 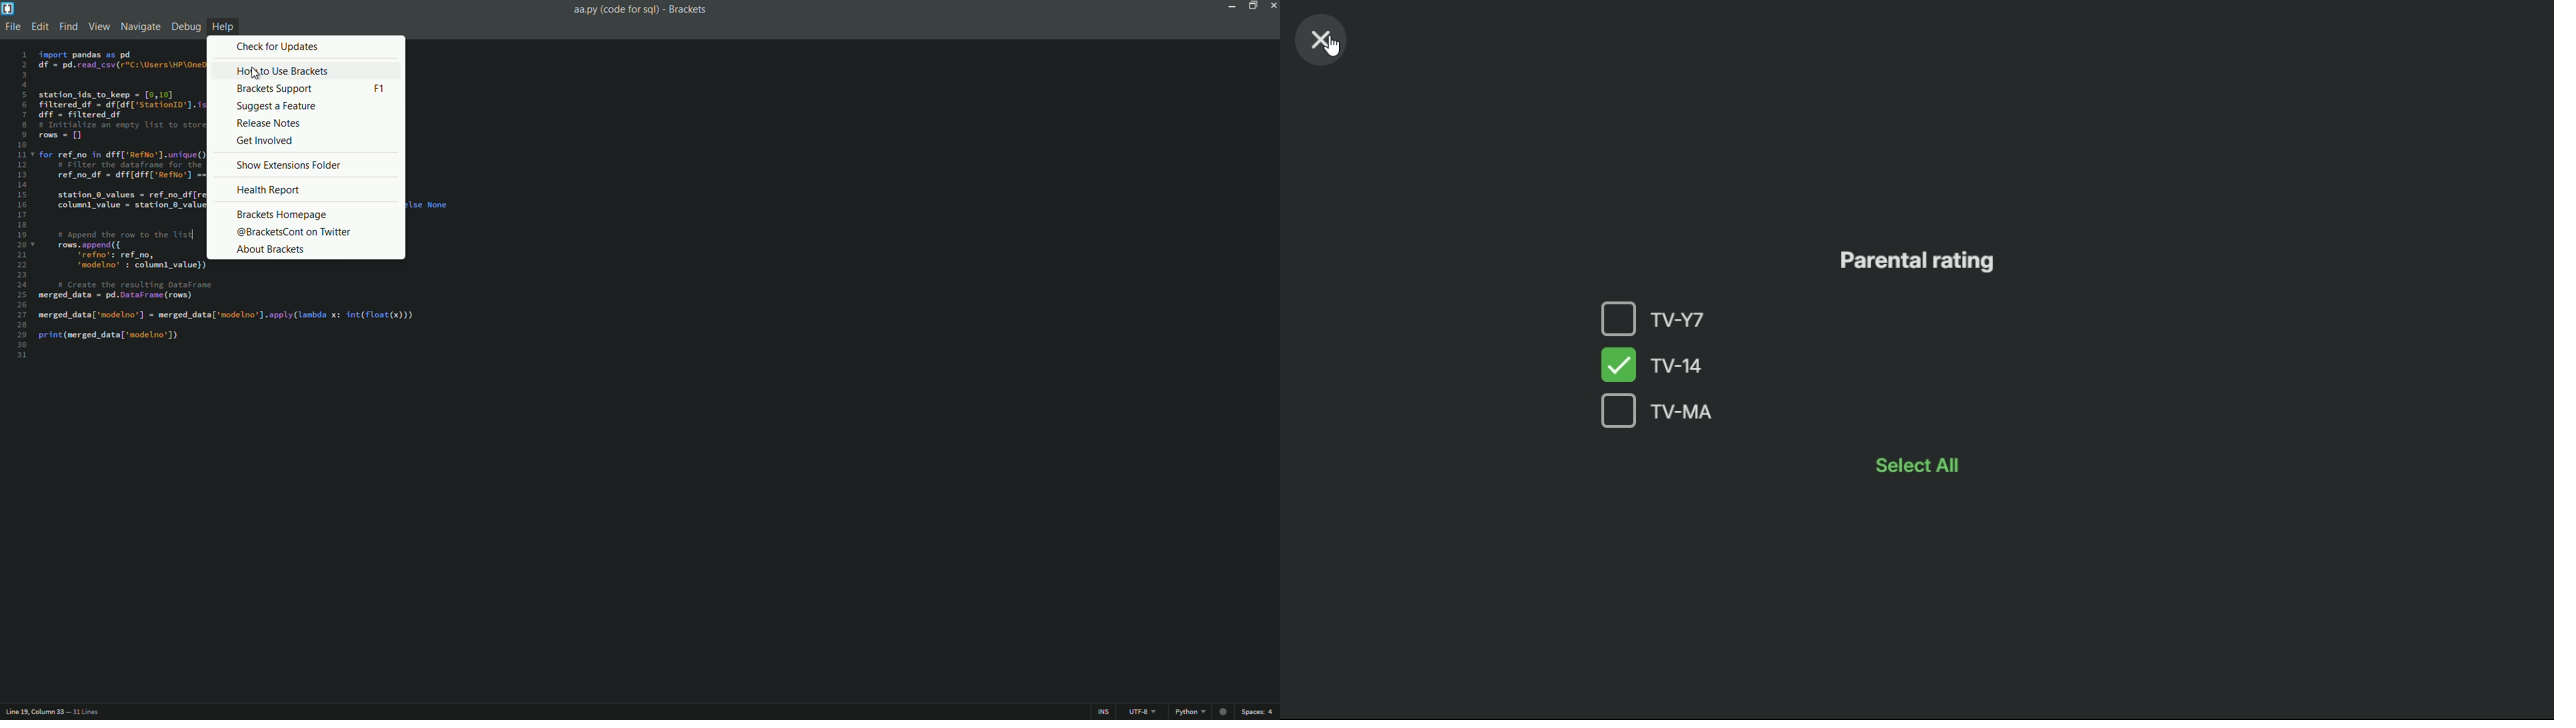 What do you see at coordinates (689, 9) in the screenshot?
I see `Brackets` at bounding box center [689, 9].